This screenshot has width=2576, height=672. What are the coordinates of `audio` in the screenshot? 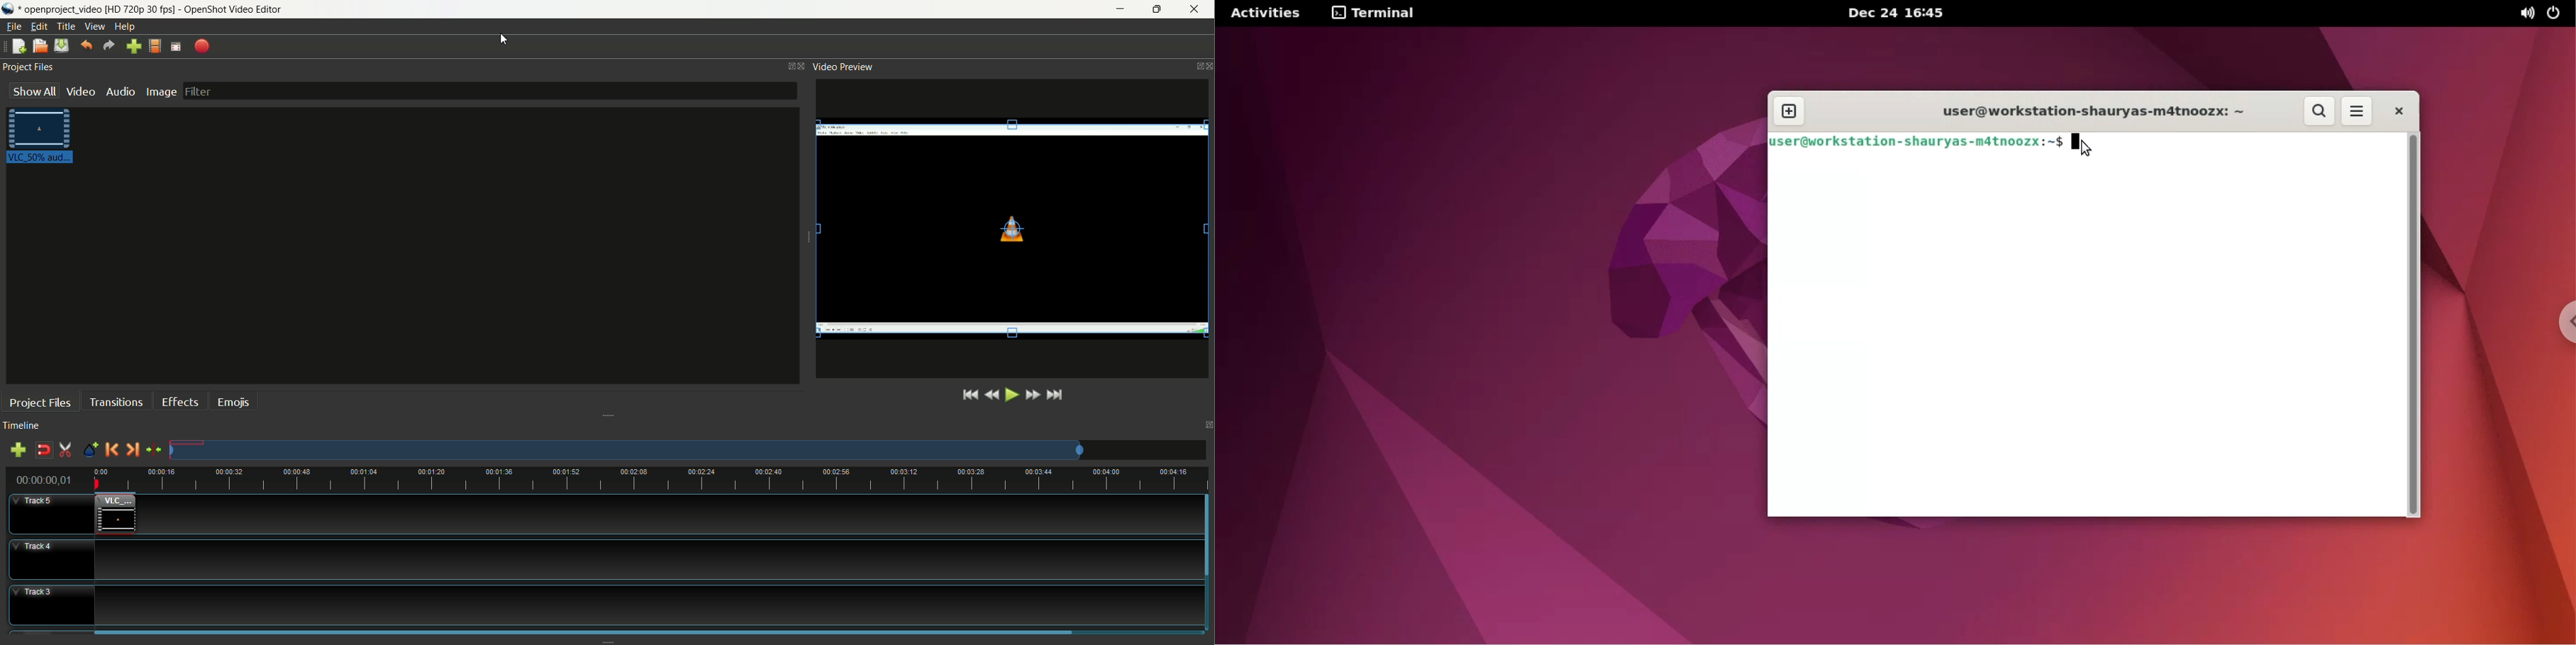 It's located at (120, 91).